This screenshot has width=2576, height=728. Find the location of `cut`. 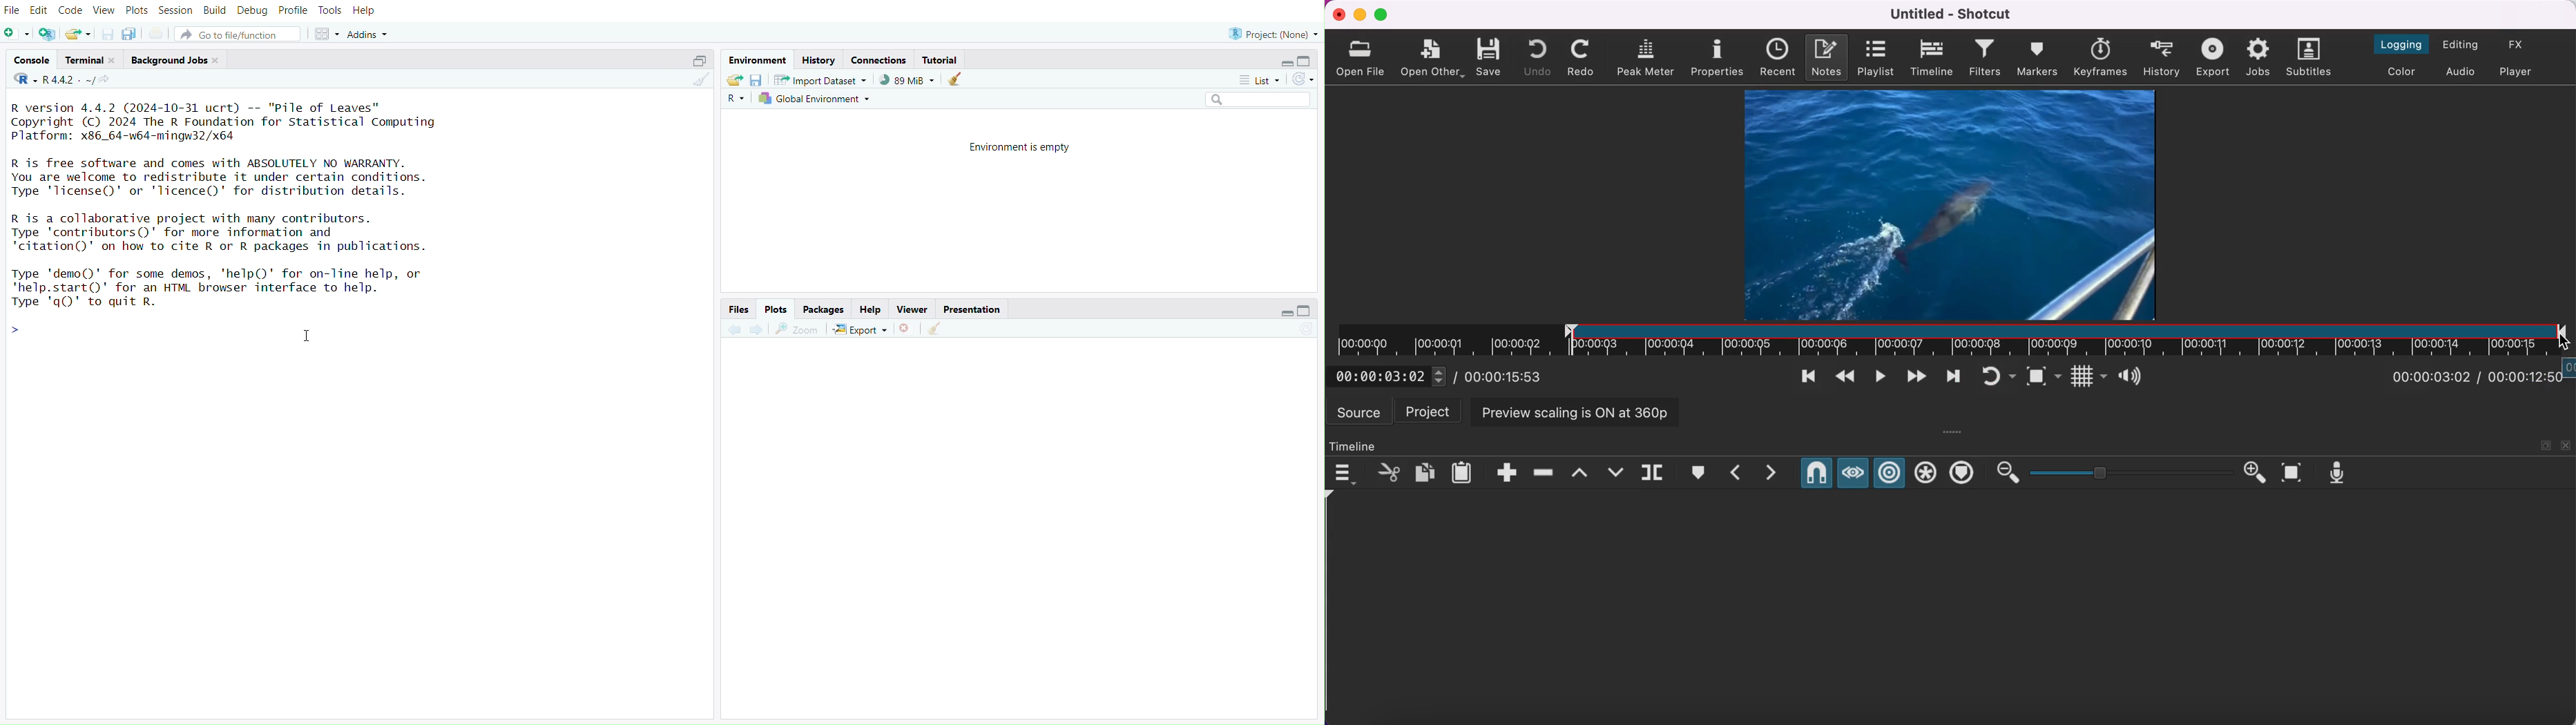

cut is located at coordinates (1386, 471).